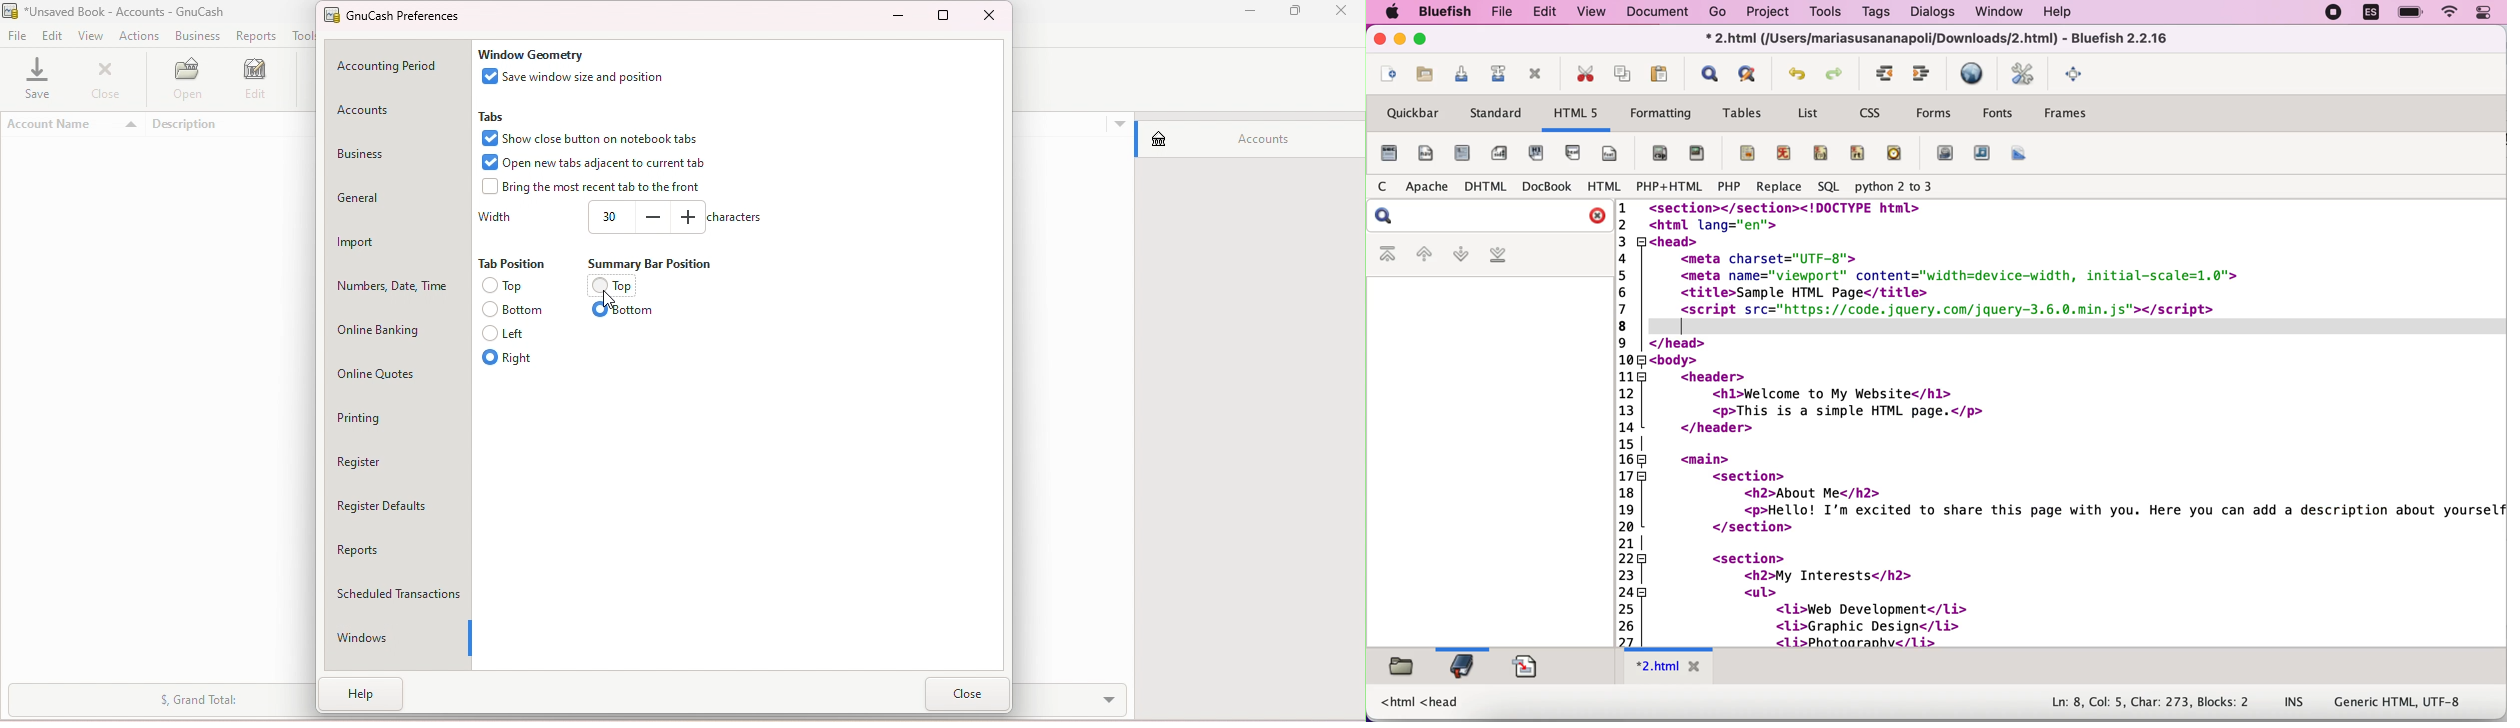  Describe the element at coordinates (1883, 73) in the screenshot. I see `unindent` at that location.